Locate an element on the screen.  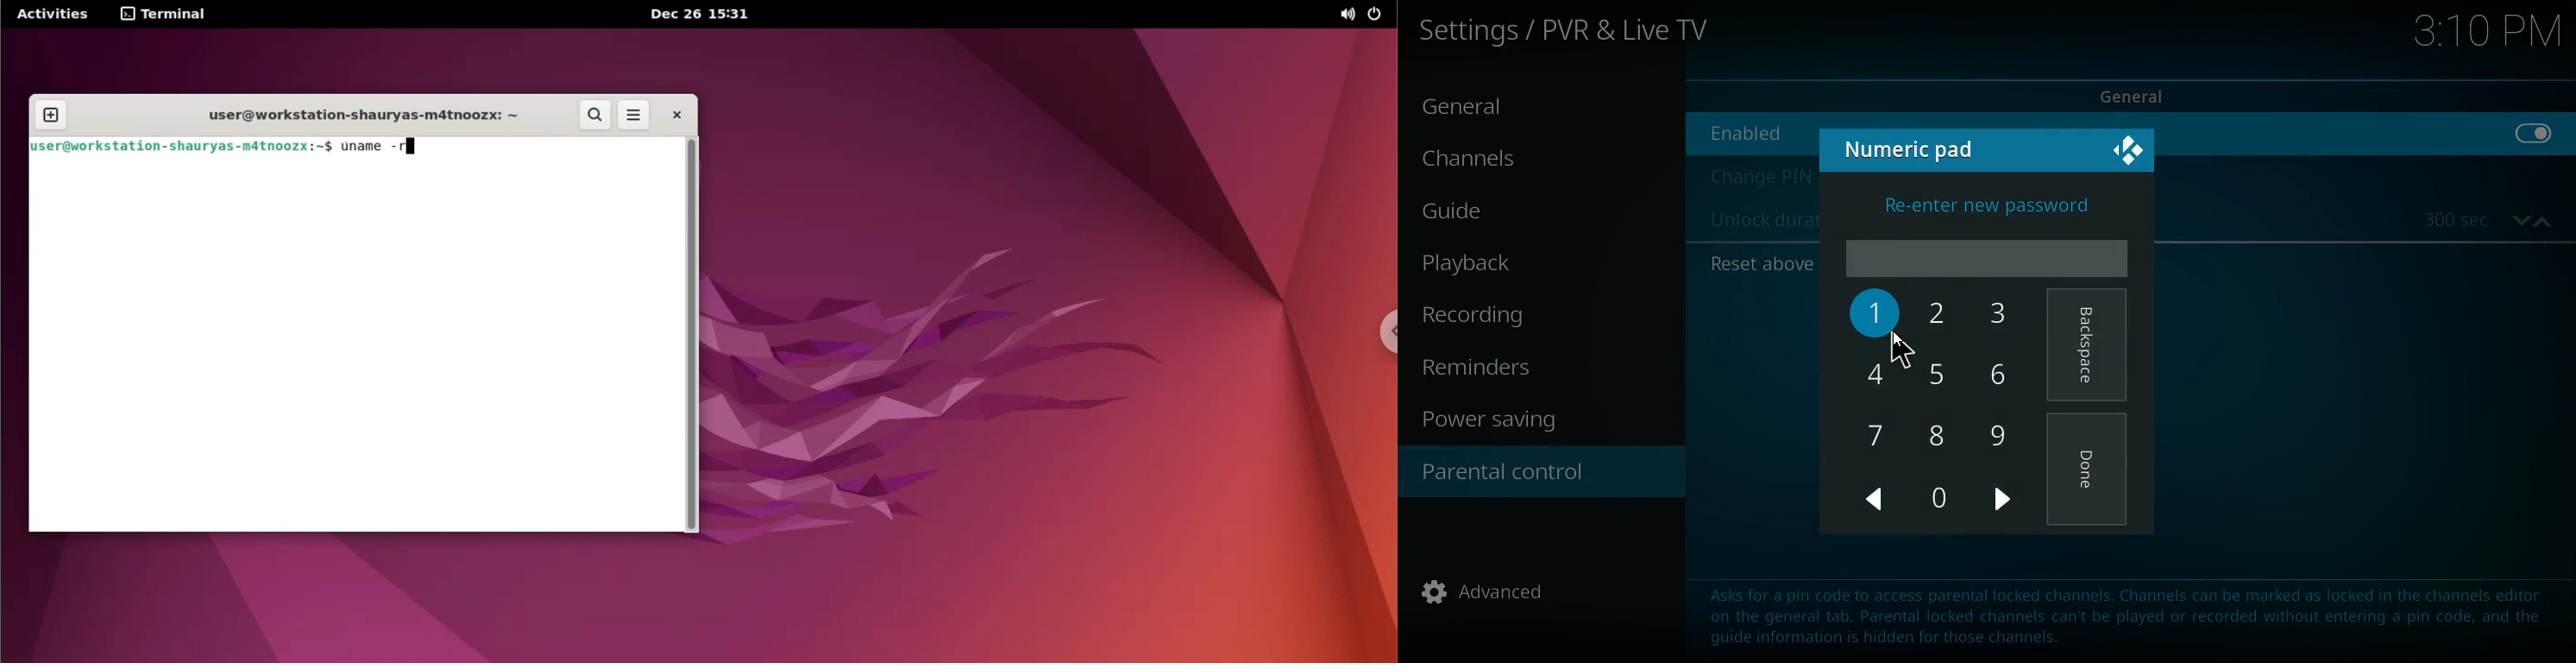
close is located at coordinates (673, 116).